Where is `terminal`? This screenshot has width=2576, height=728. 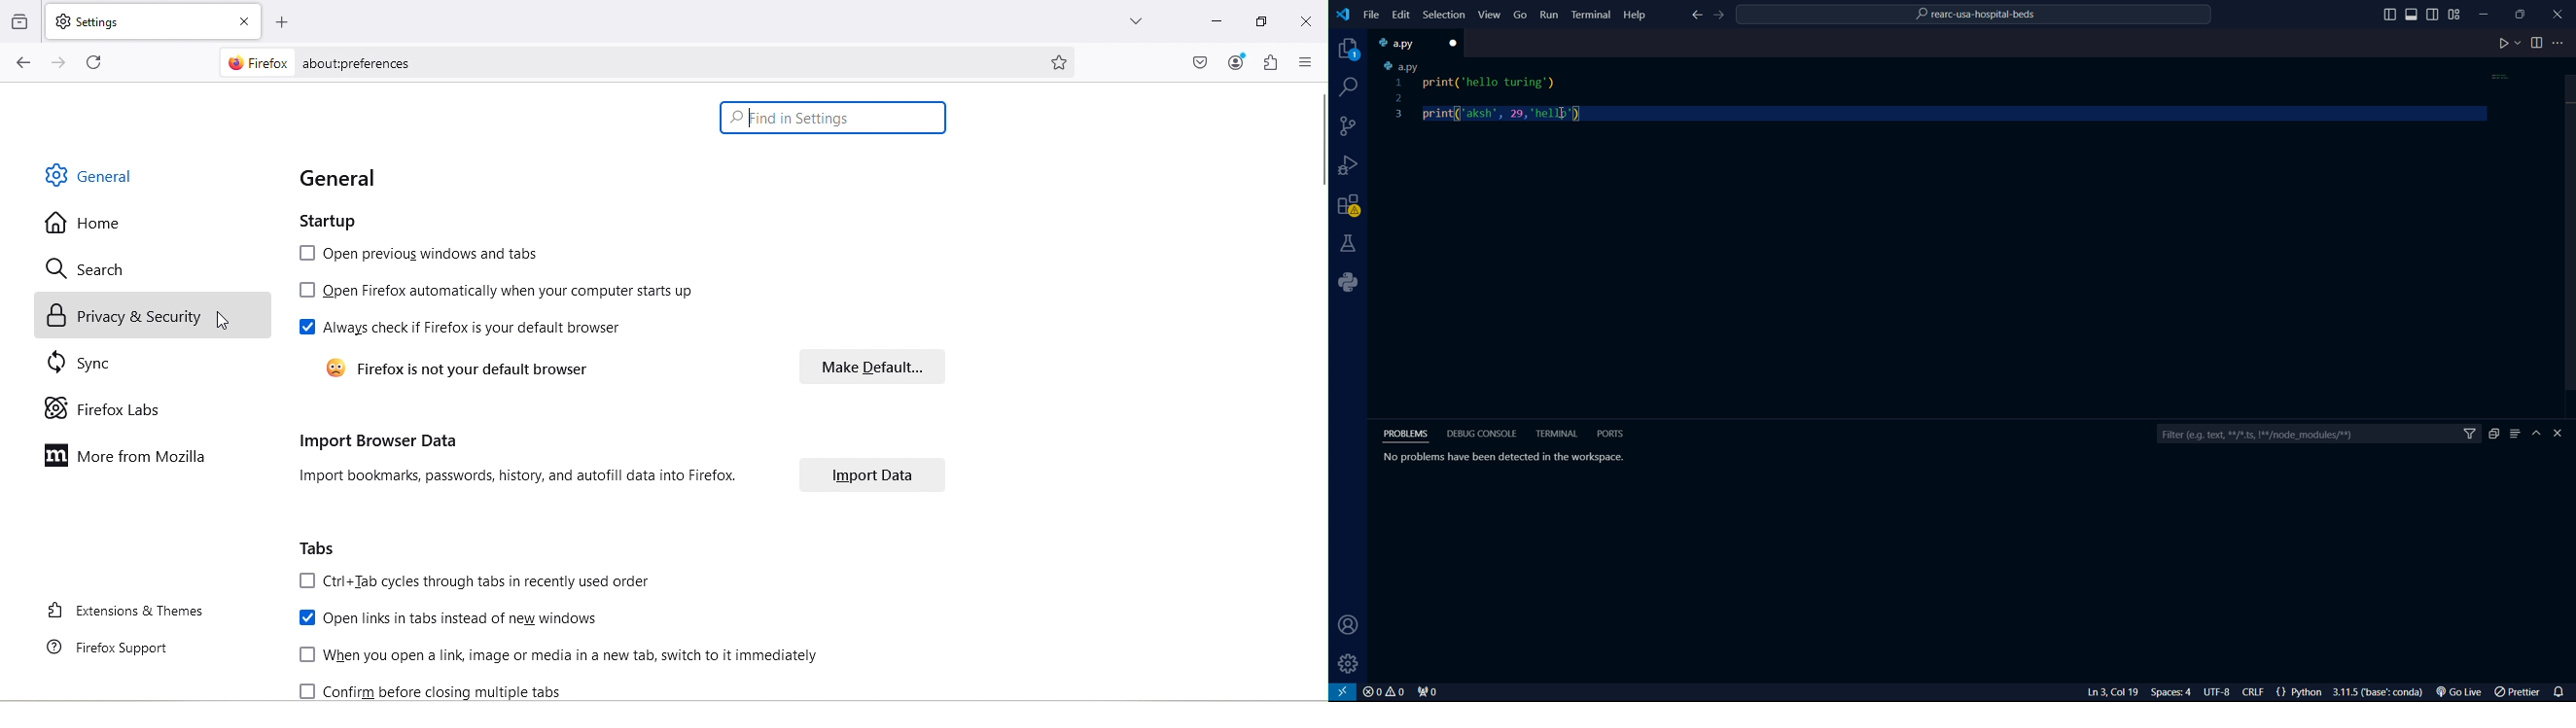
terminal is located at coordinates (1558, 434).